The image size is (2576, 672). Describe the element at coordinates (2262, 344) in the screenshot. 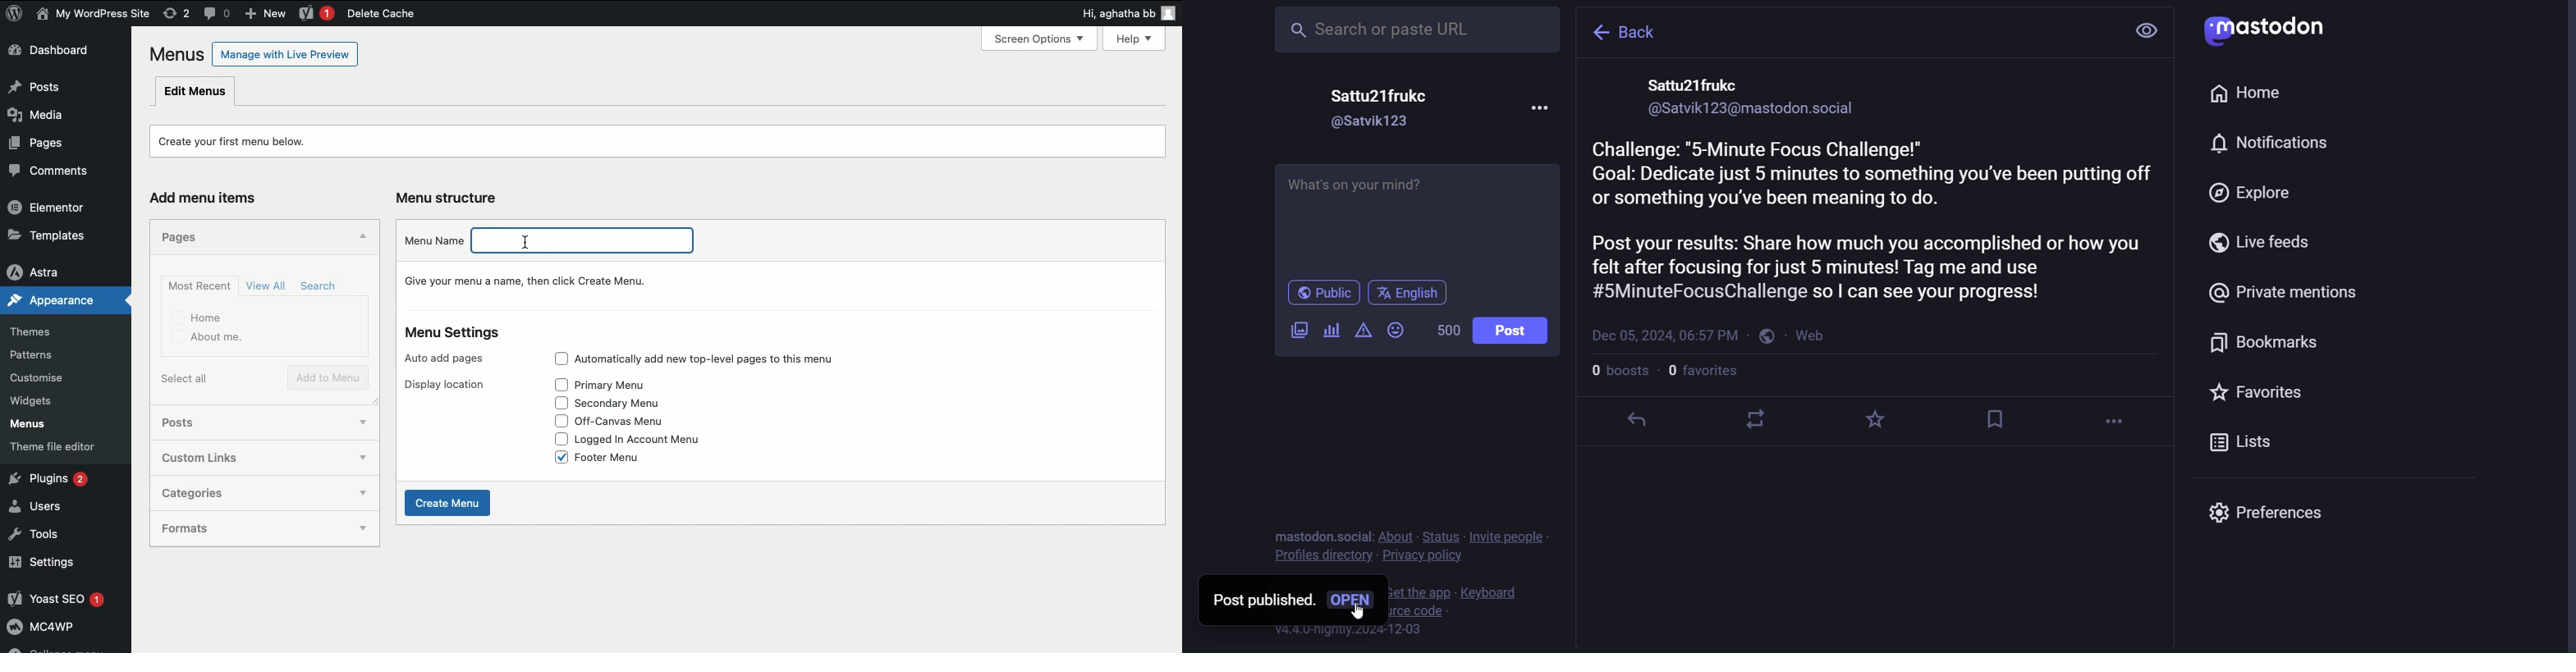

I see `bookmark` at that location.